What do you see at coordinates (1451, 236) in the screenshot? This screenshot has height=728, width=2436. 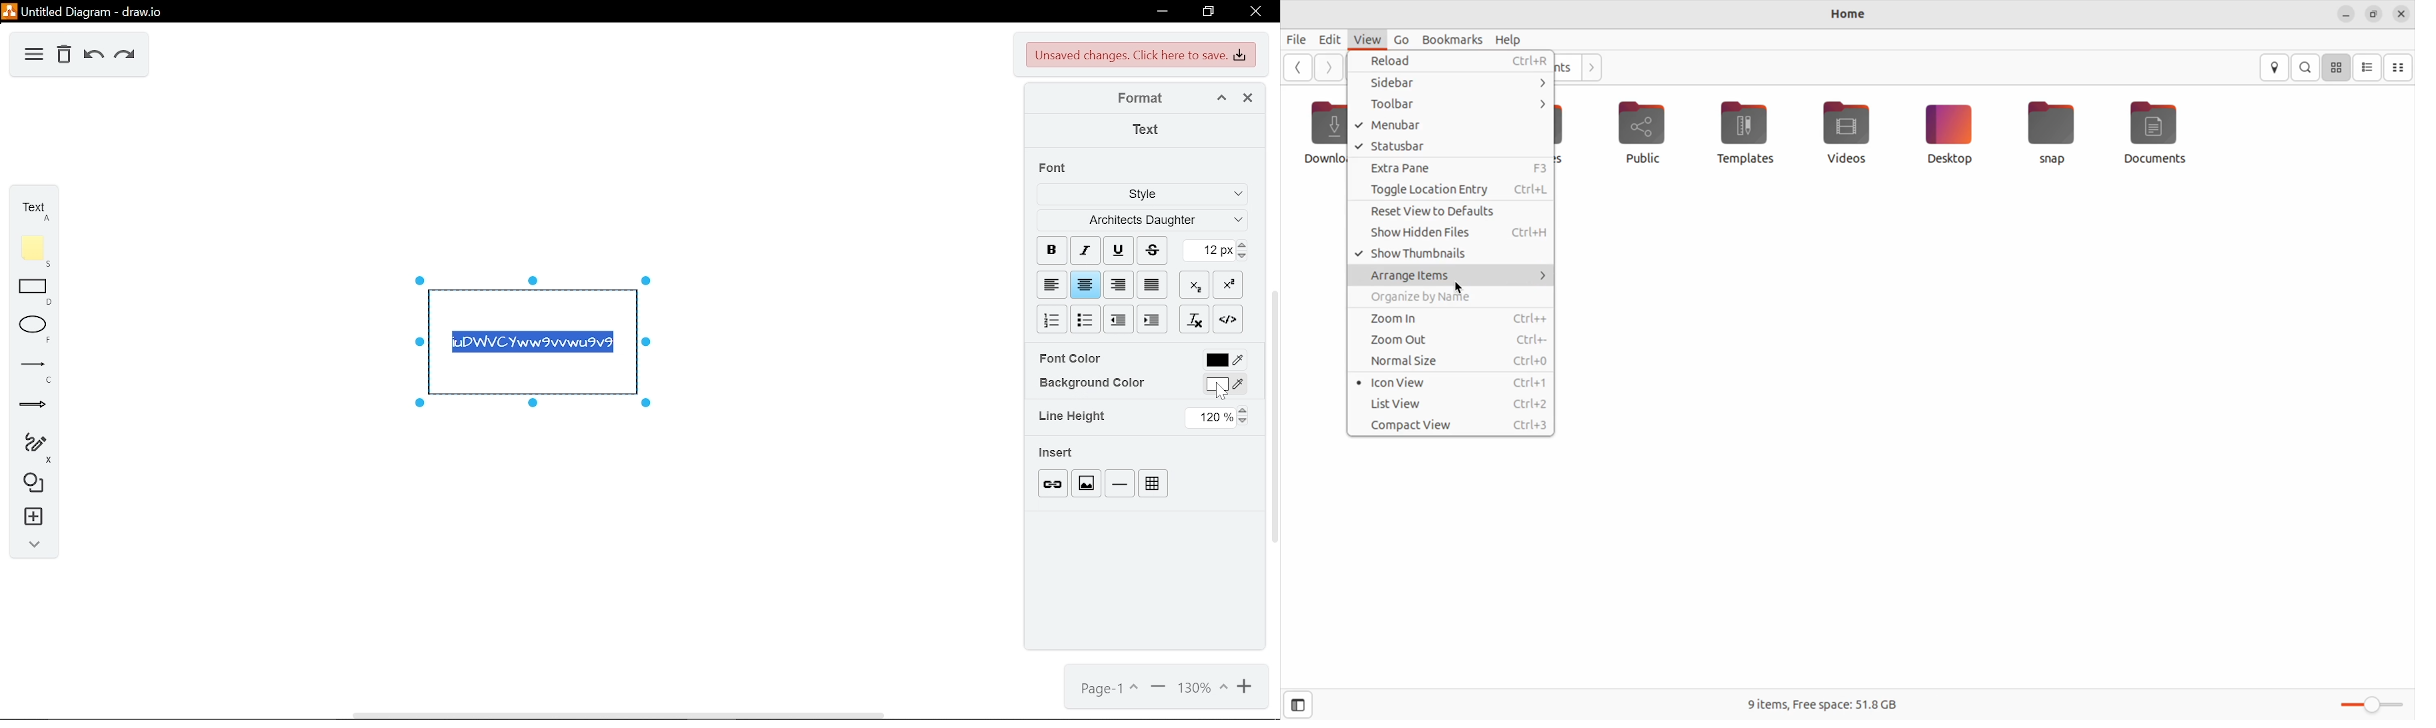 I see `show hidden files` at bounding box center [1451, 236].